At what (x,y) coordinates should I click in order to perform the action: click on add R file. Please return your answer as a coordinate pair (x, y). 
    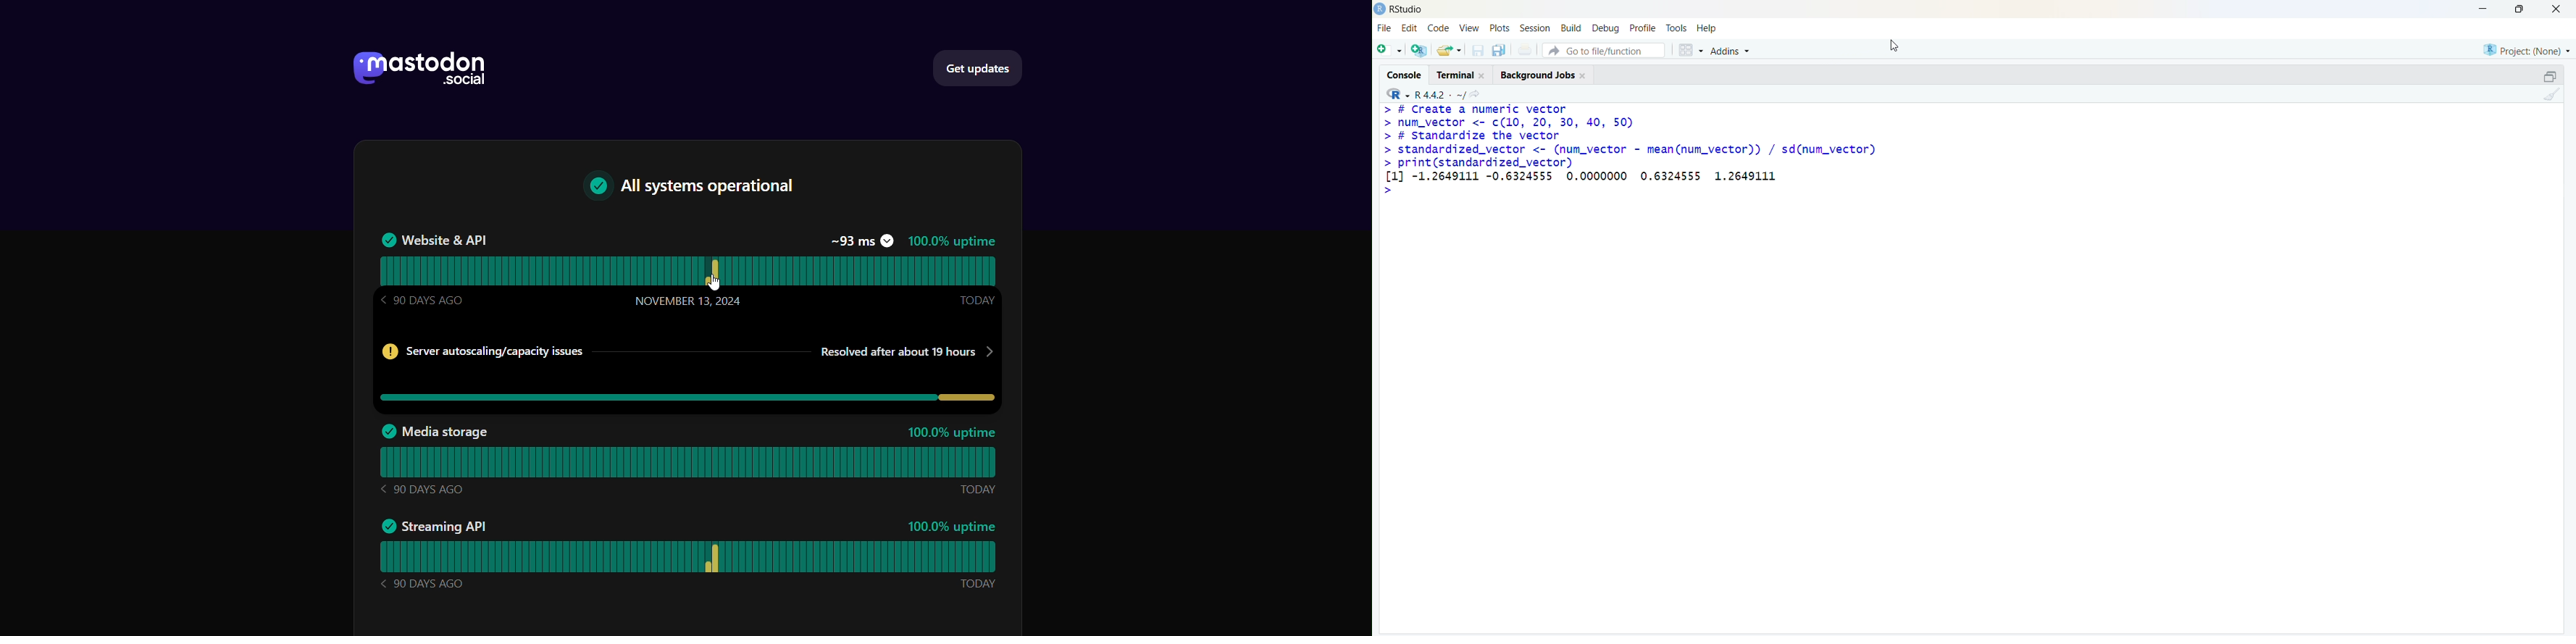
    Looking at the image, I should click on (1420, 51).